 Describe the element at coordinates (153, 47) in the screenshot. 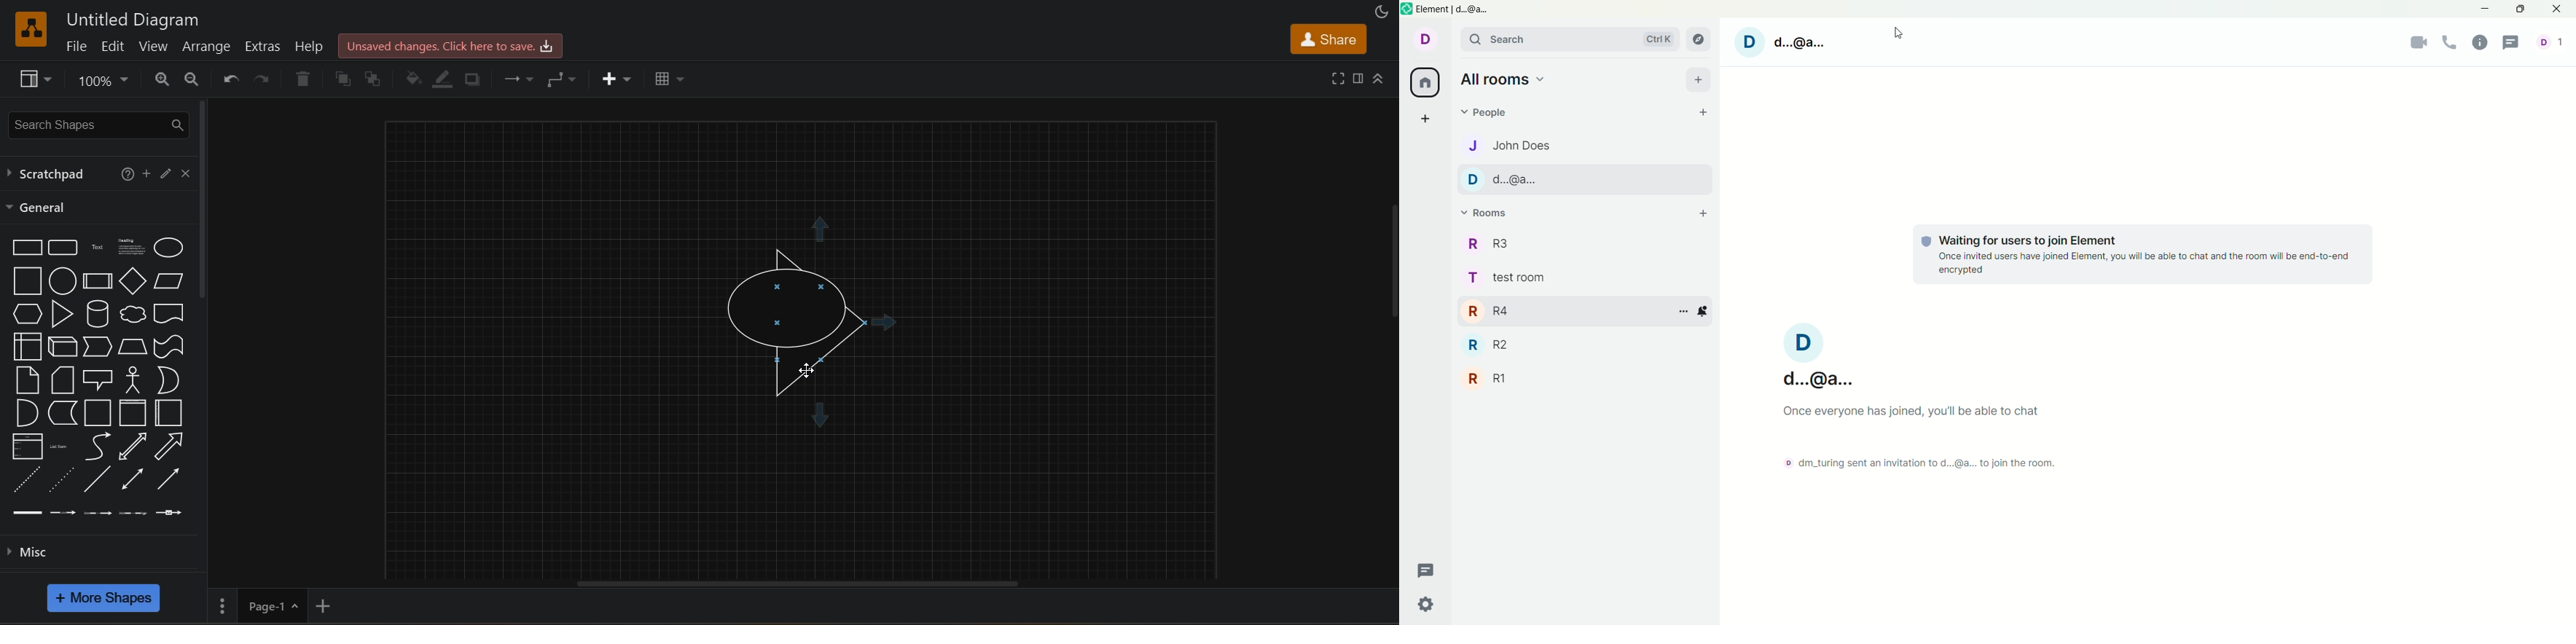

I see `view` at that location.